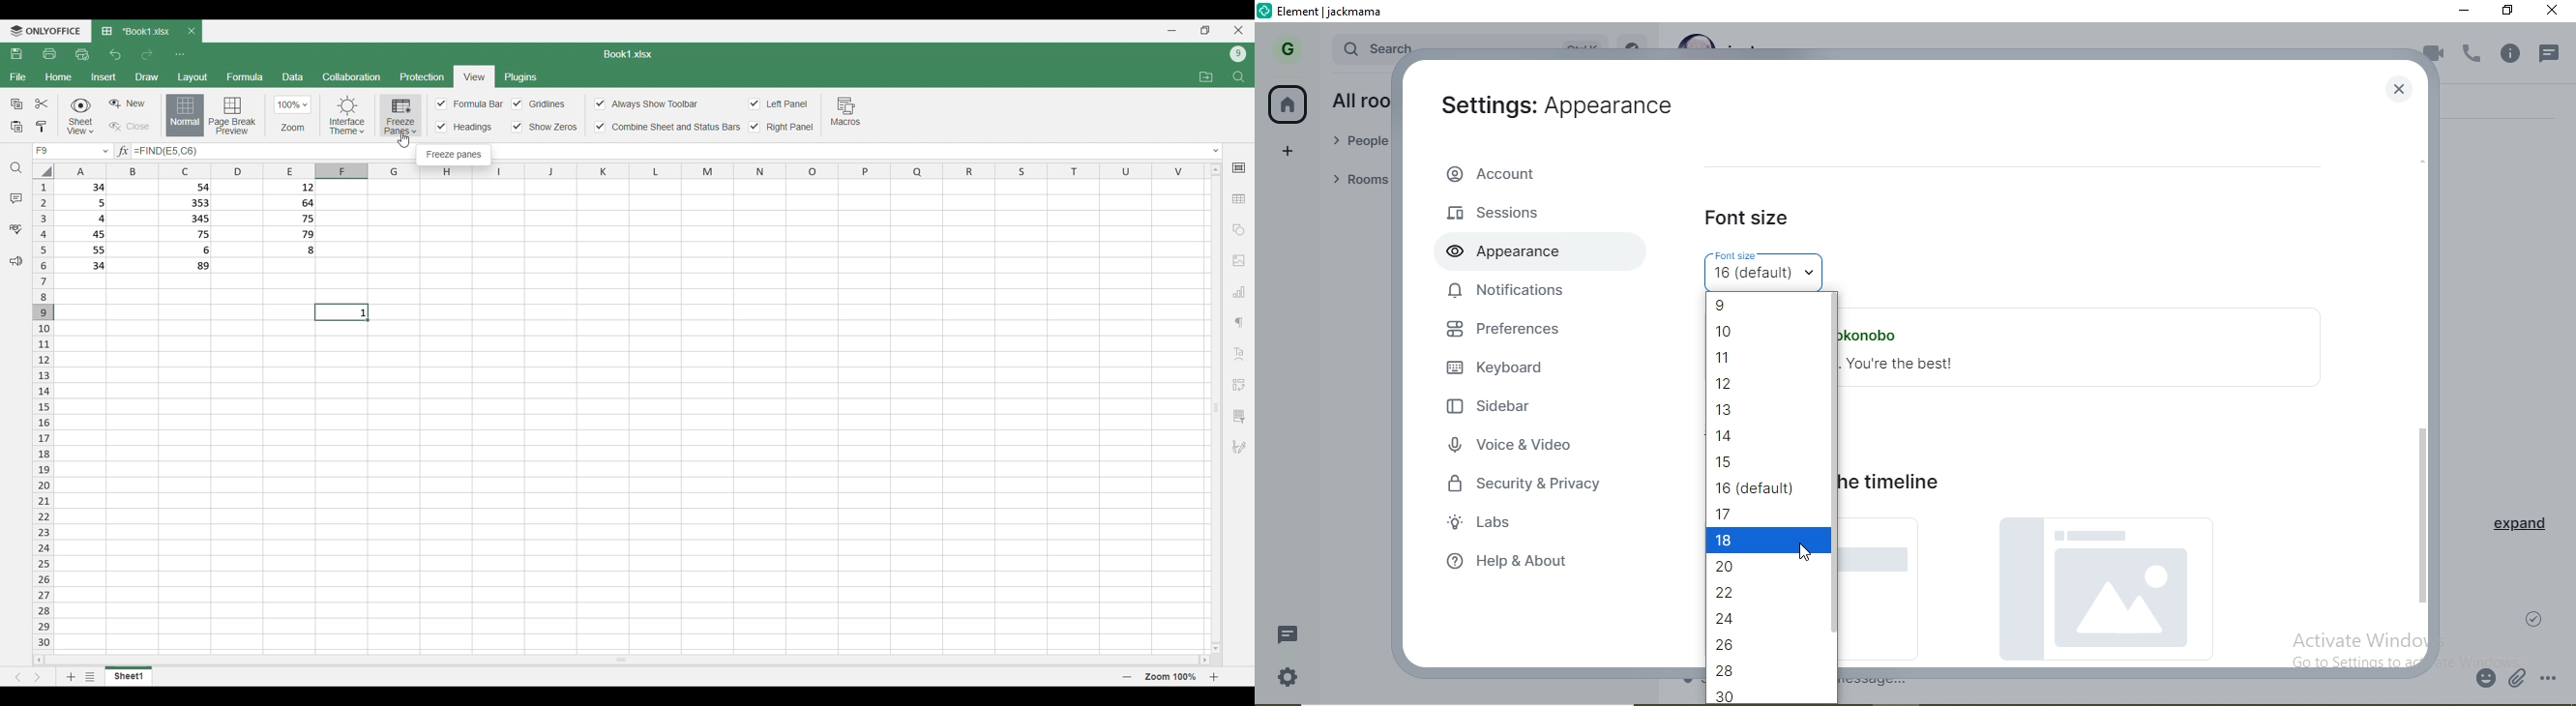  Describe the element at coordinates (39, 677) in the screenshot. I see `Next` at that location.